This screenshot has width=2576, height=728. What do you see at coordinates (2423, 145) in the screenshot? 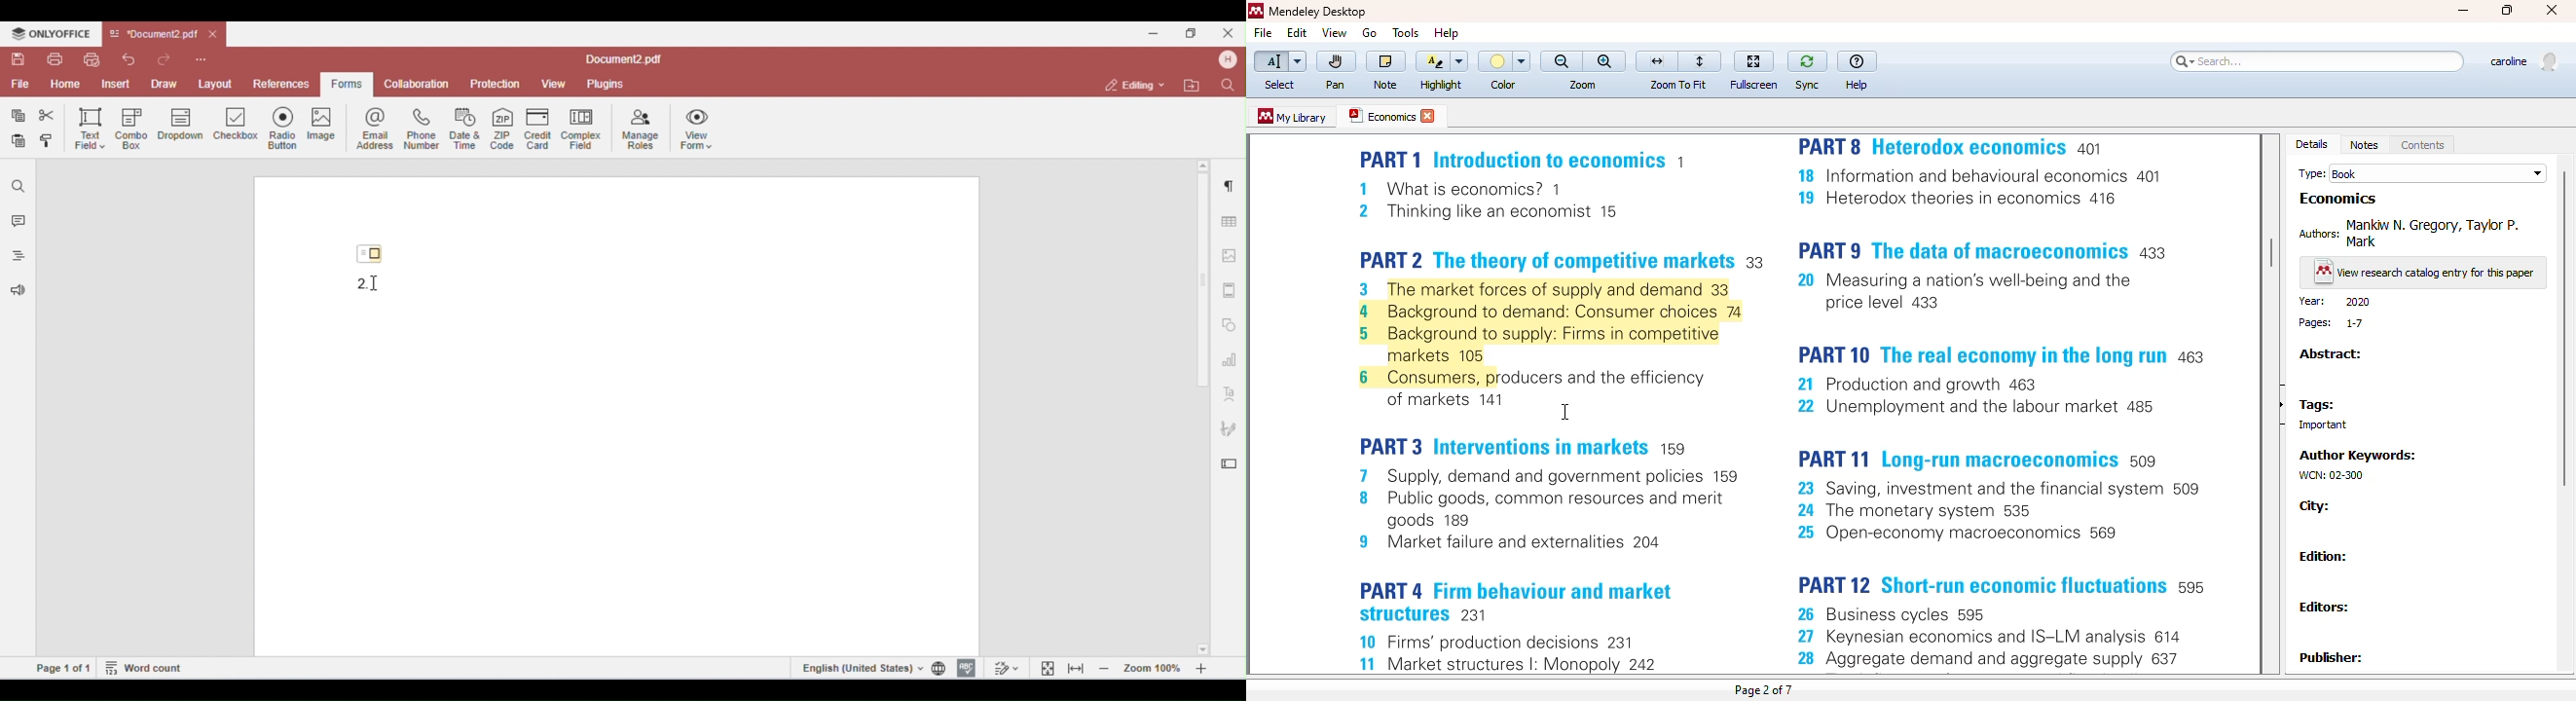
I see `contents` at bounding box center [2423, 145].